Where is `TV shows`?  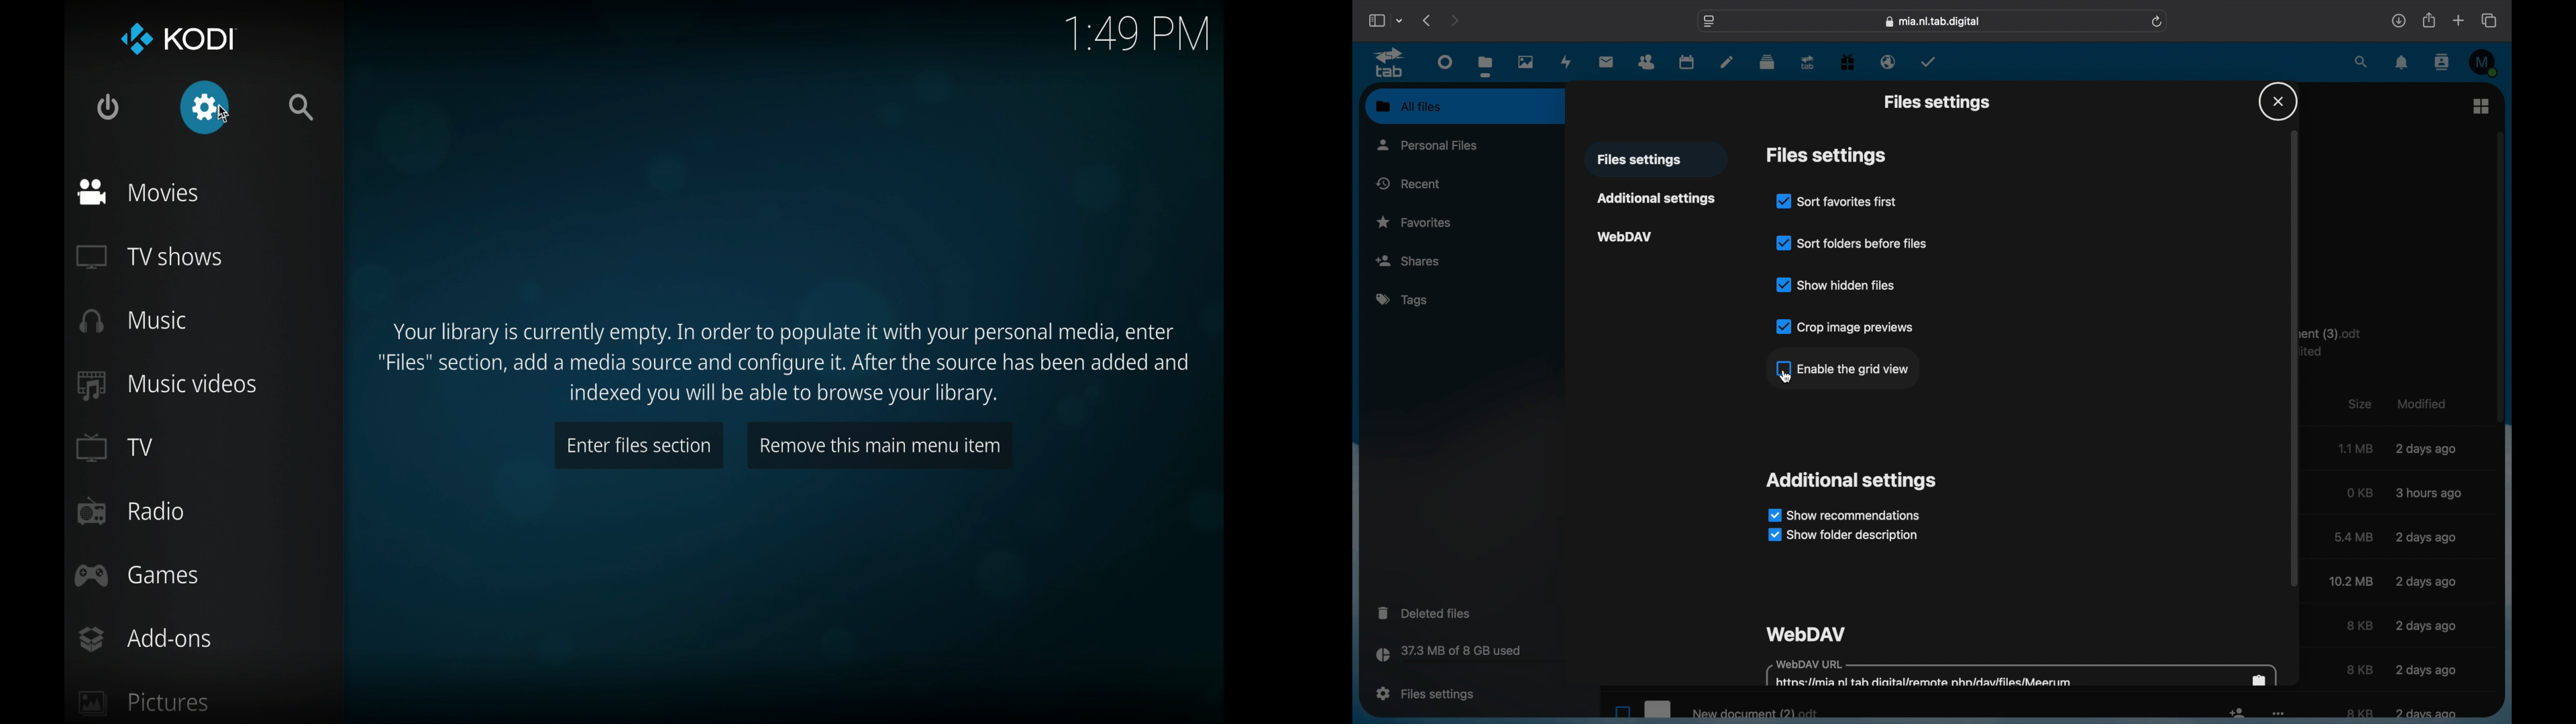
TV shows is located at coordinates (146, 257).